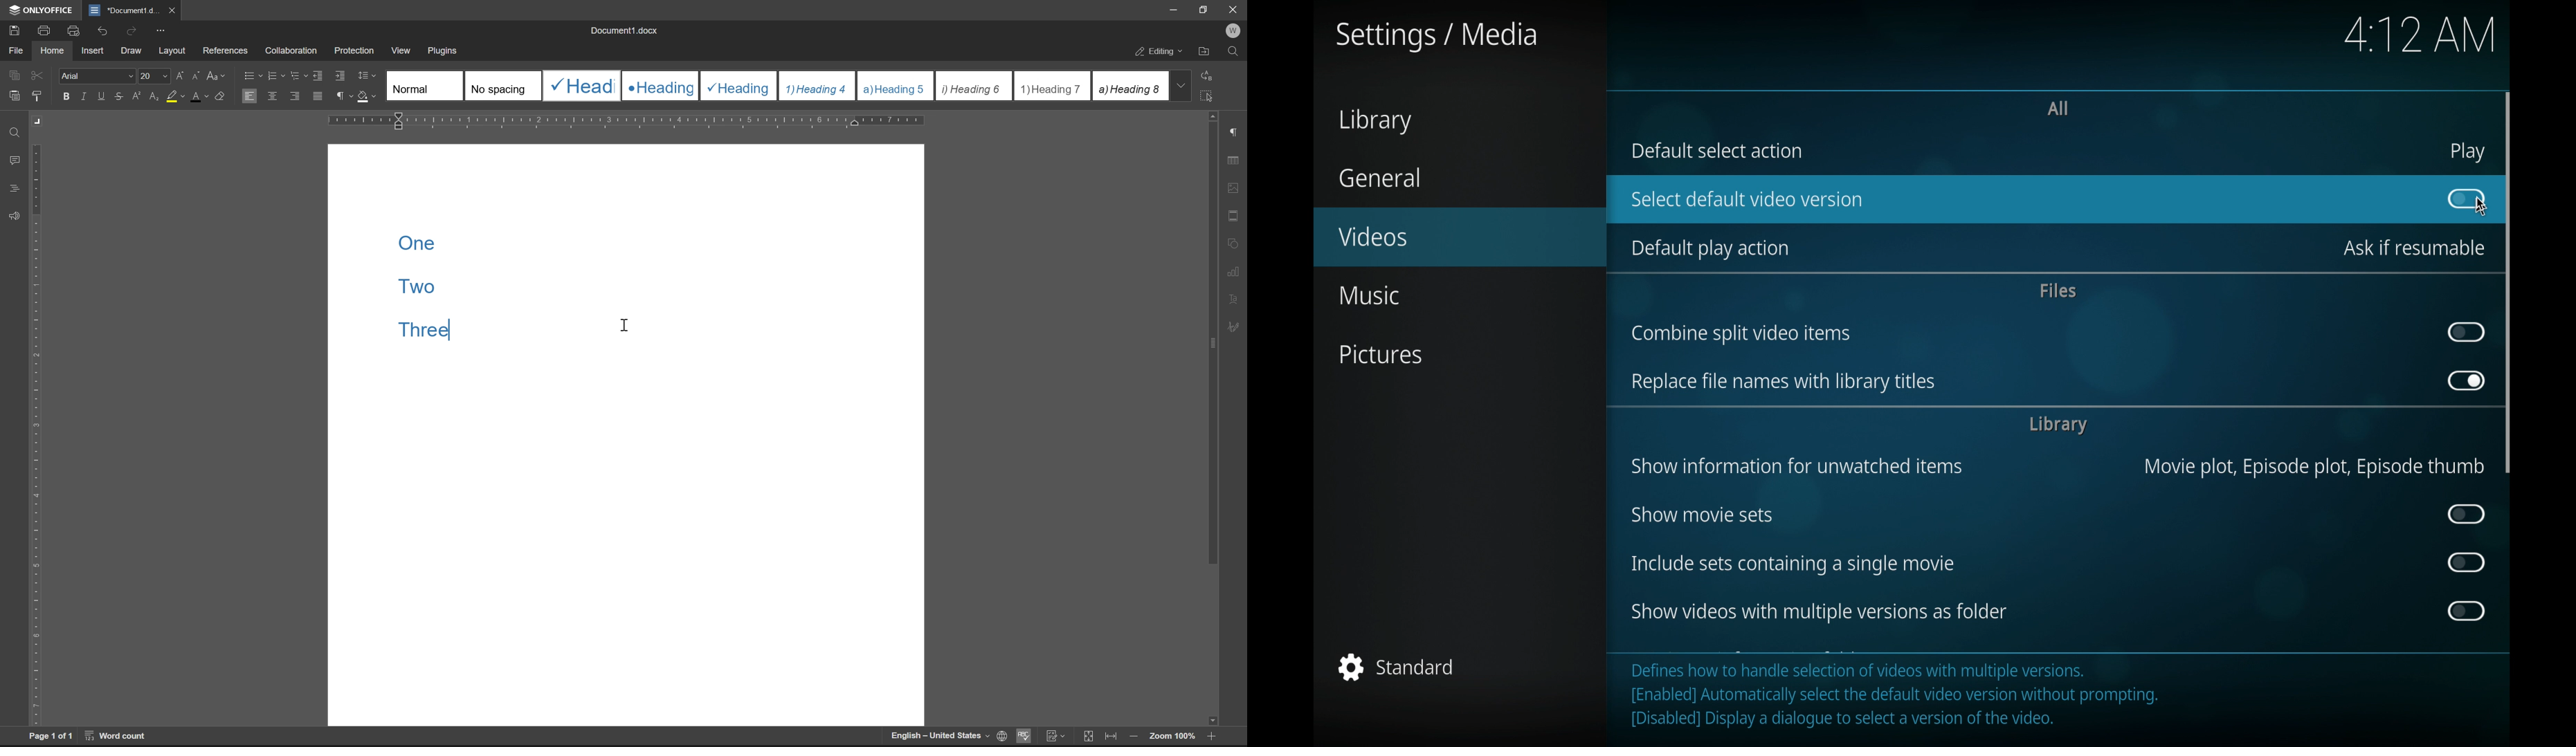 Image resolution: width=2576 pixels, height=756 pixels. What do you see at coordinates (295, 51) in the screenshot?
I see `collaboration` at bounding box center [295, 51].